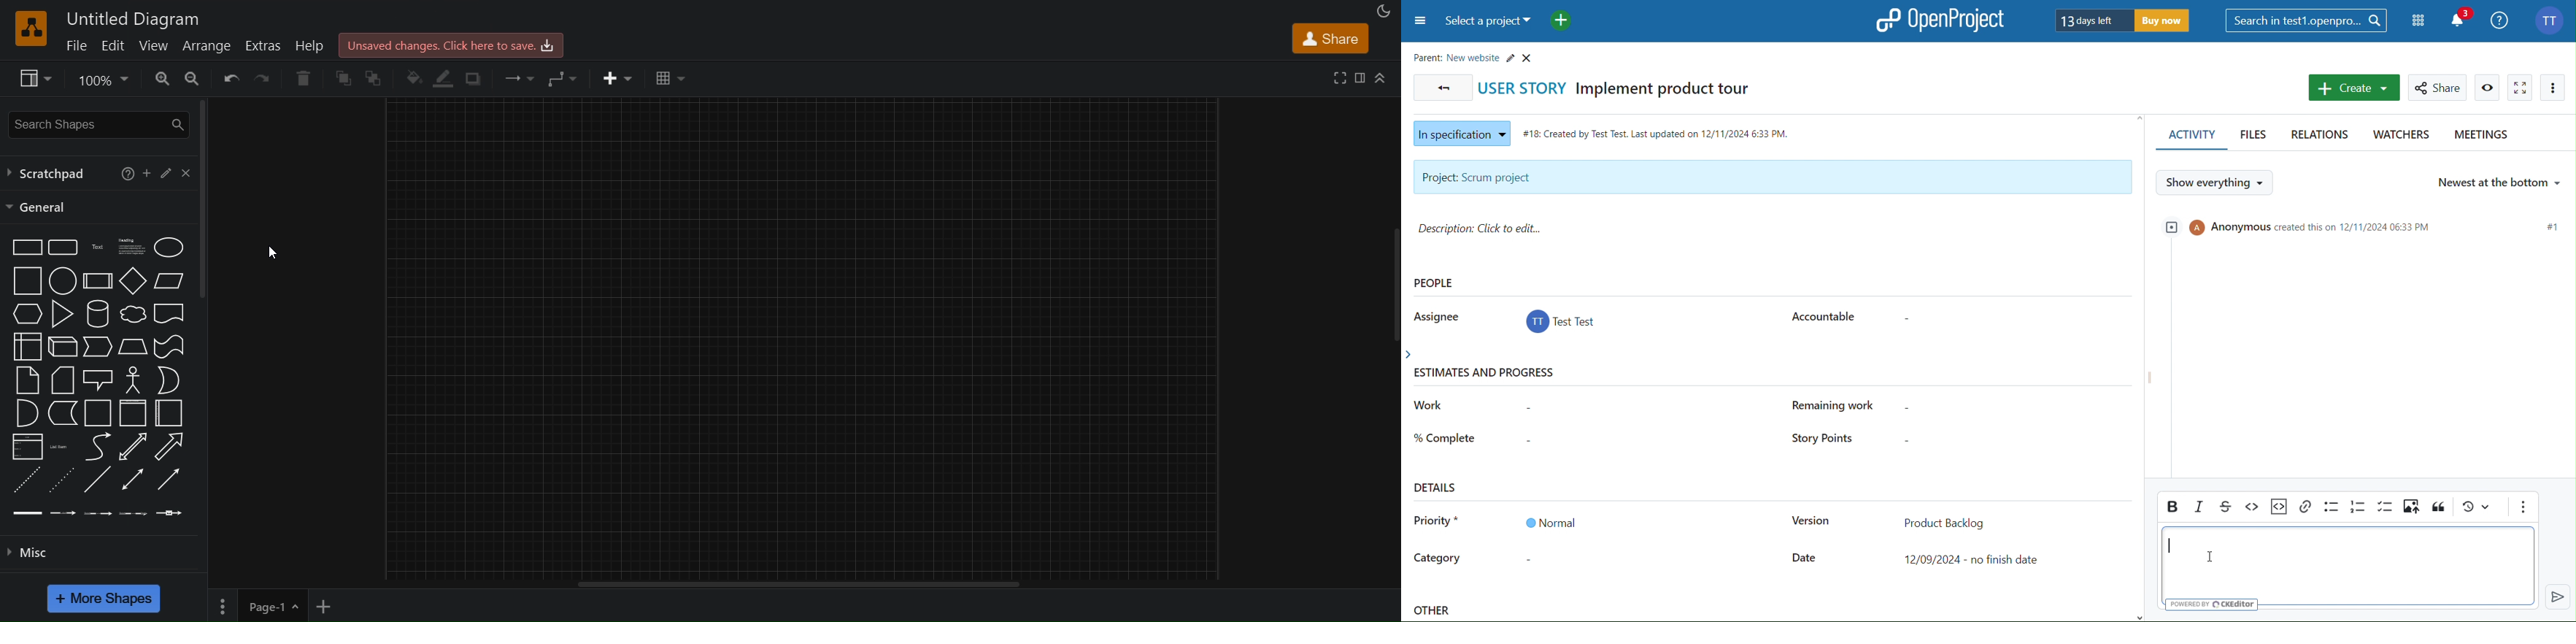 This screenshot has height=644, width=2576. I want to click on fullscreen, so click(1341, 77).